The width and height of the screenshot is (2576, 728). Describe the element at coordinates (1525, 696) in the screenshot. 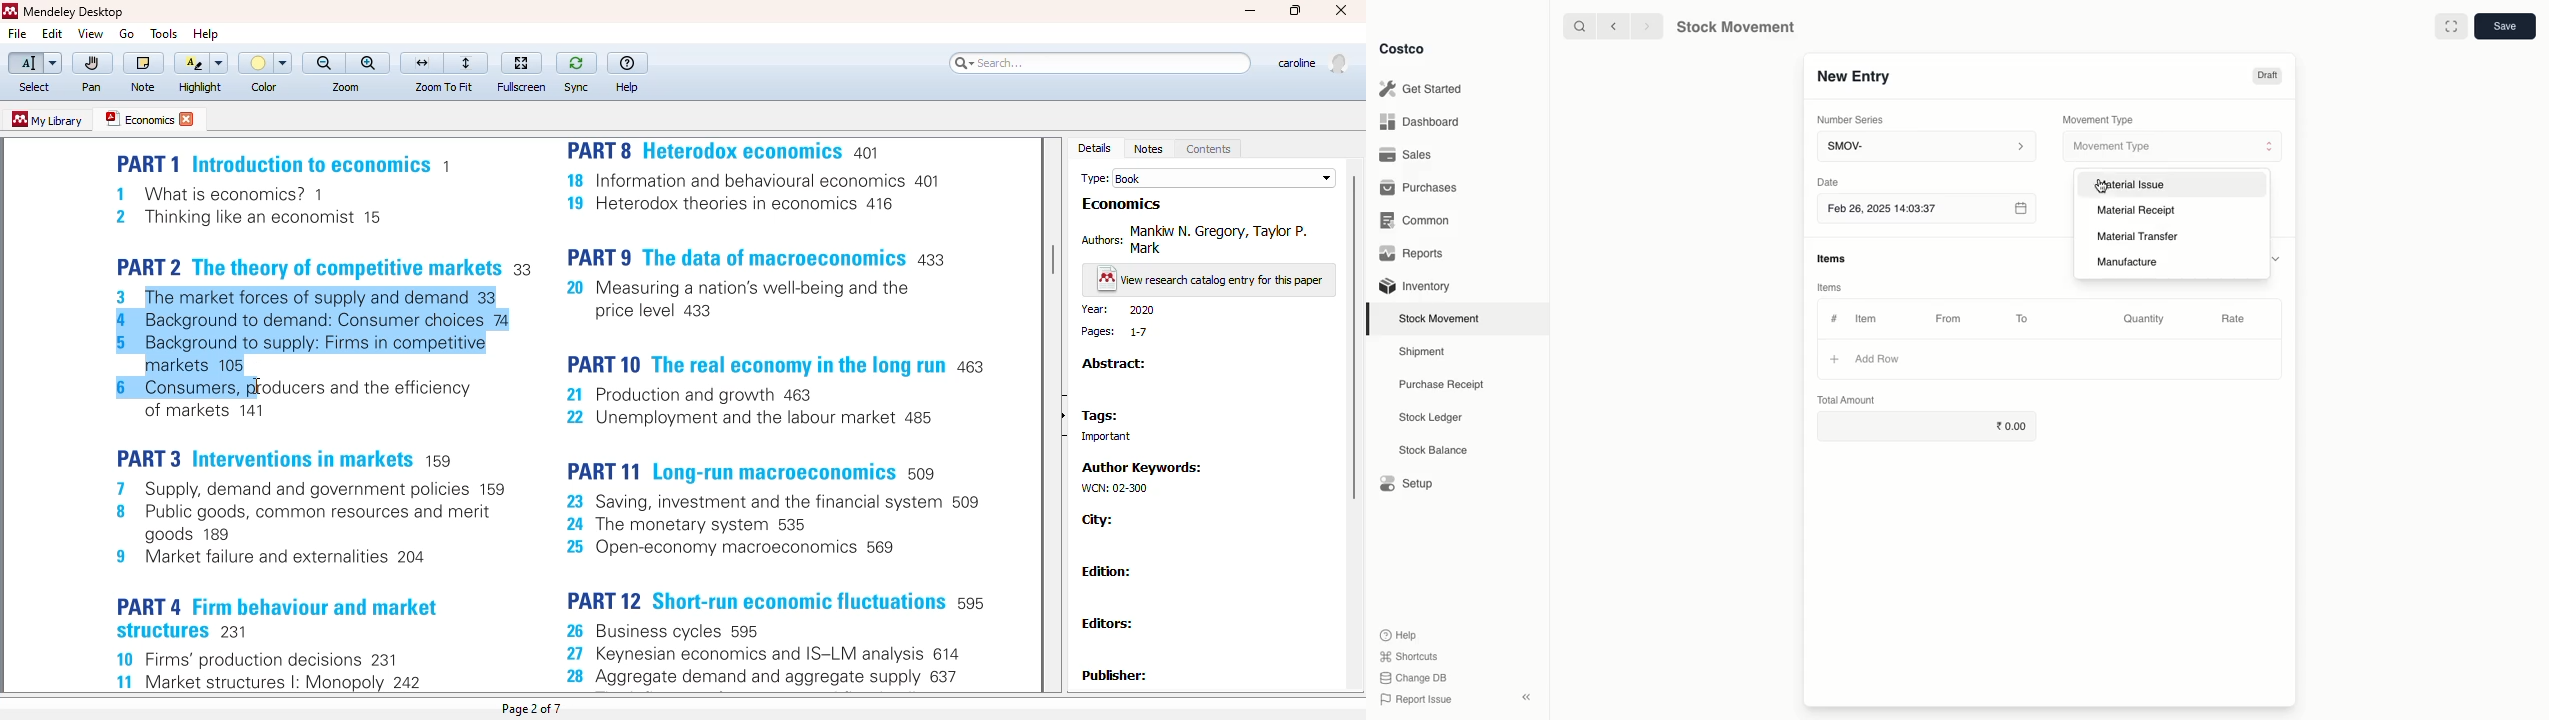

I see `collapse` at that location.